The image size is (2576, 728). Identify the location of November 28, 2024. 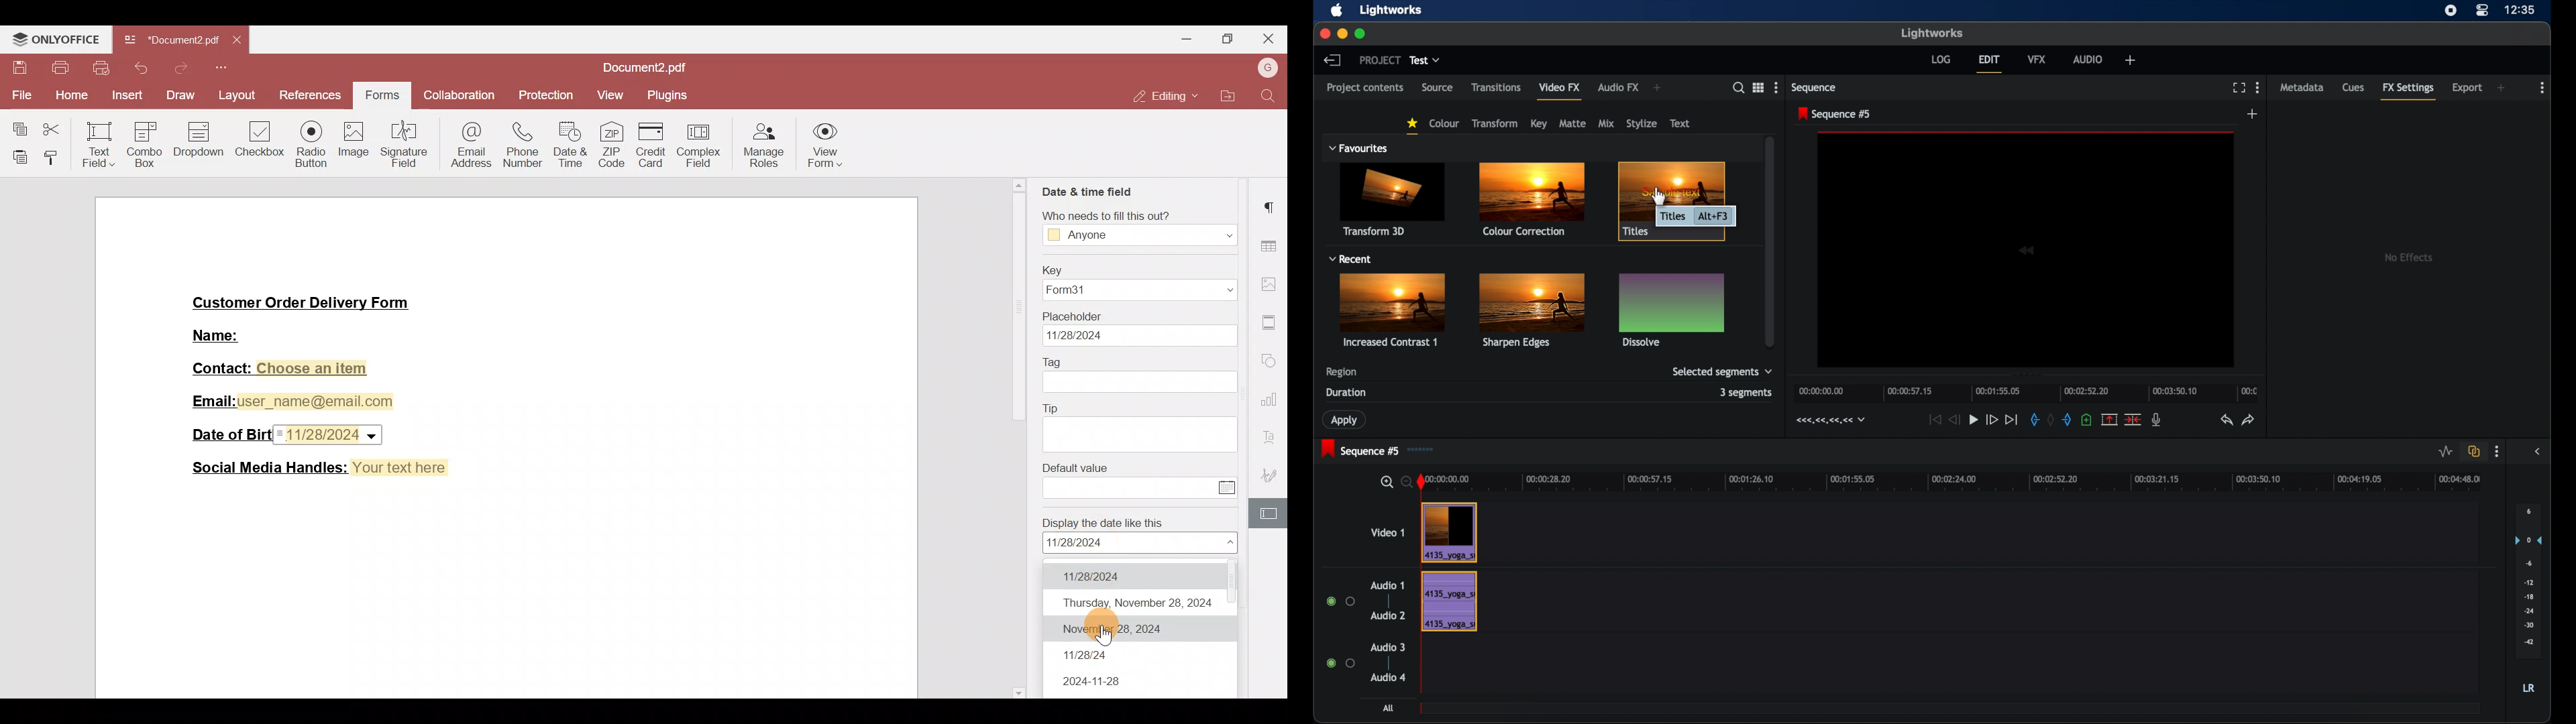
(1133, 630).